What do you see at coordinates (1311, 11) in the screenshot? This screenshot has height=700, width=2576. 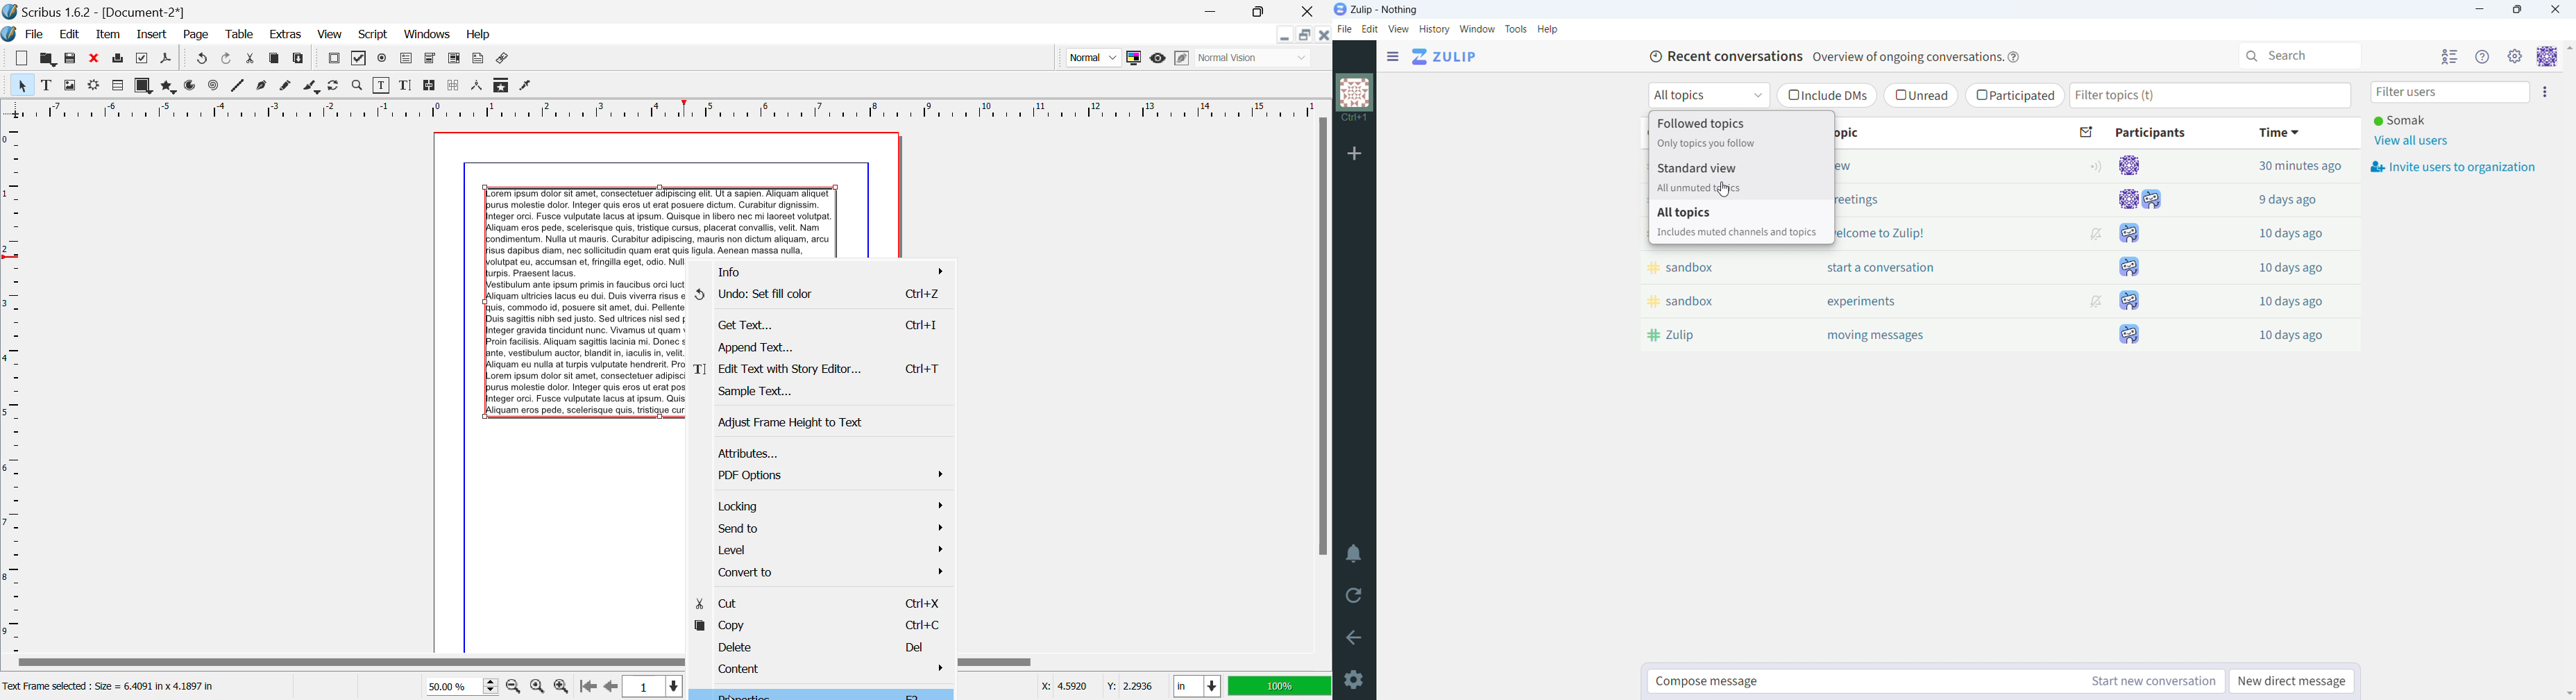 I see `Close` at bounding box center [1311, 11].